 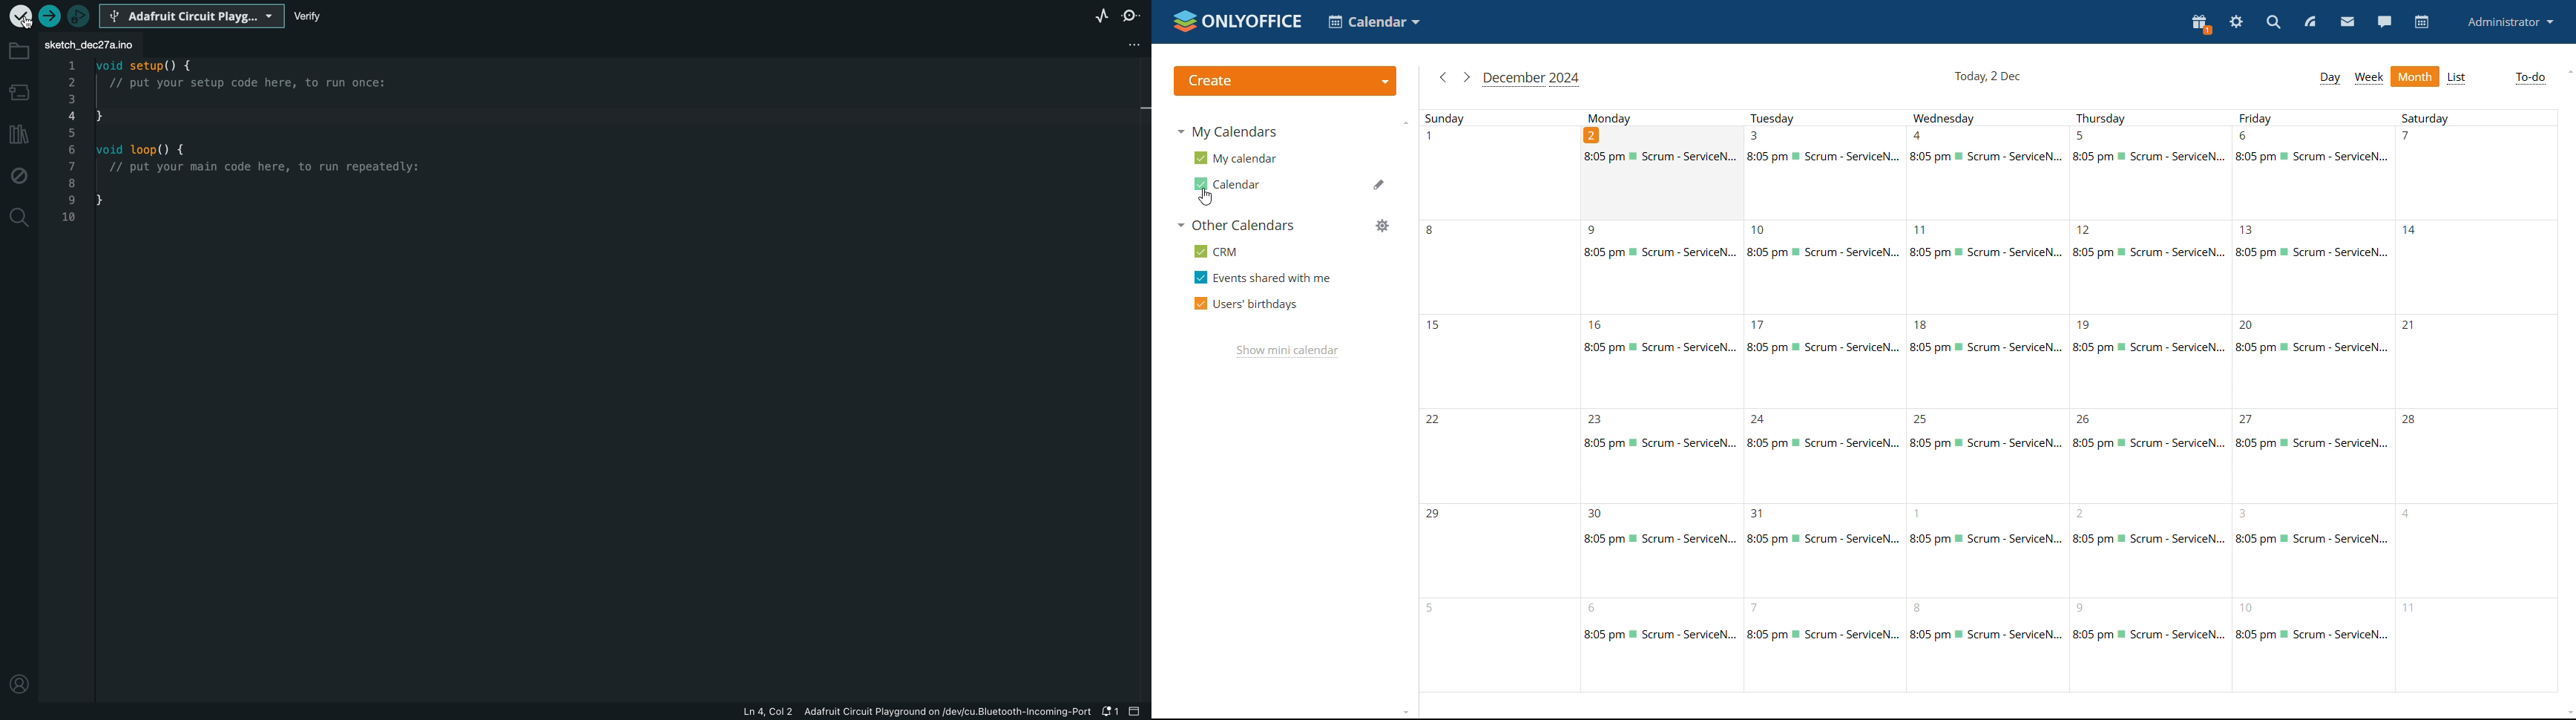 I want to click on 3, so click(x=2311, y=550).